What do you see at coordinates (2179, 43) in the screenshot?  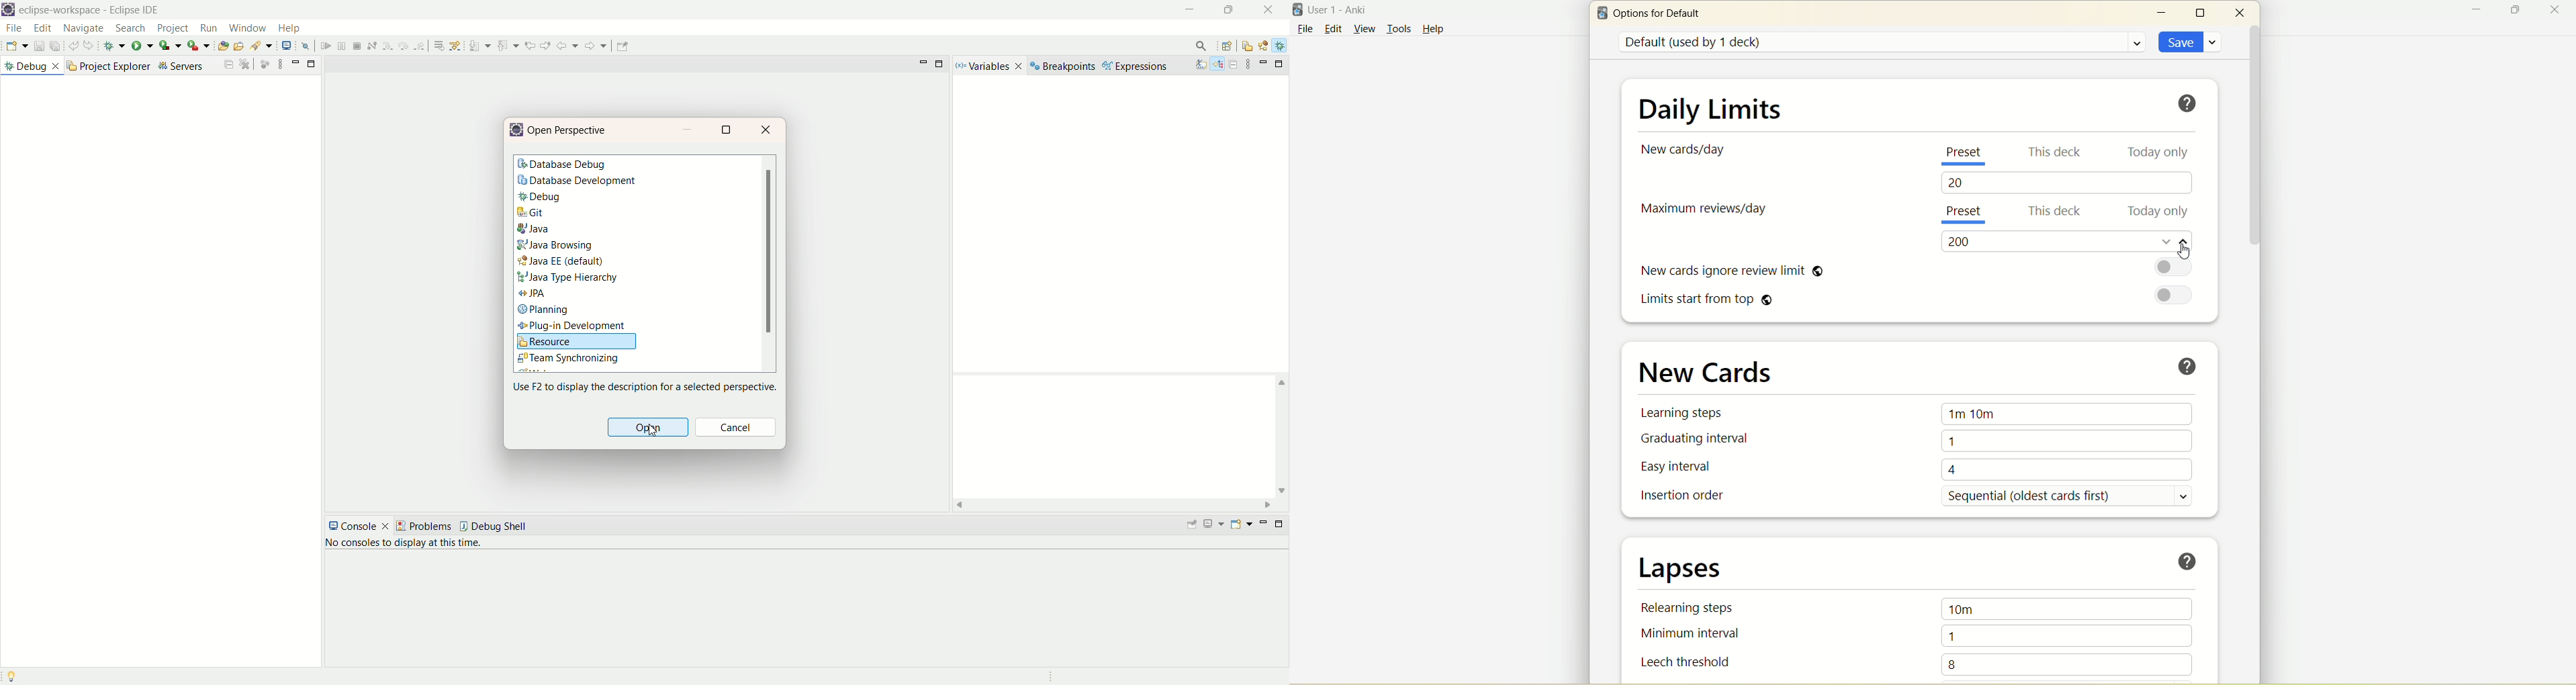 I see `save` at bounding box center [2179, 43].